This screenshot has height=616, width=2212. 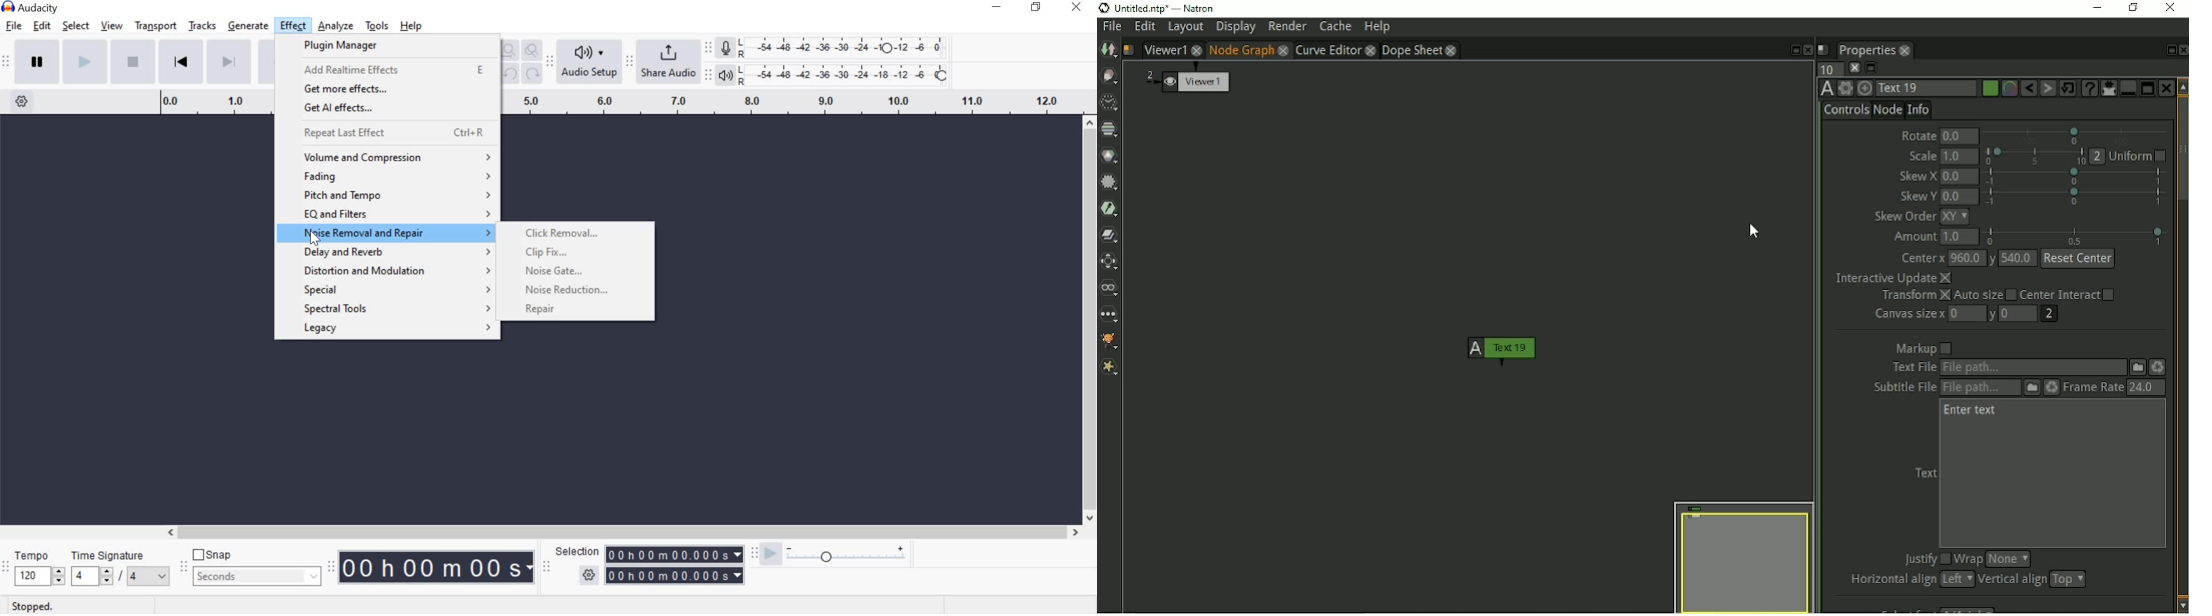 What do you see at coordinates (314, 237) in the screenshot?
I see `cursor` at bounding box center [314, 237].